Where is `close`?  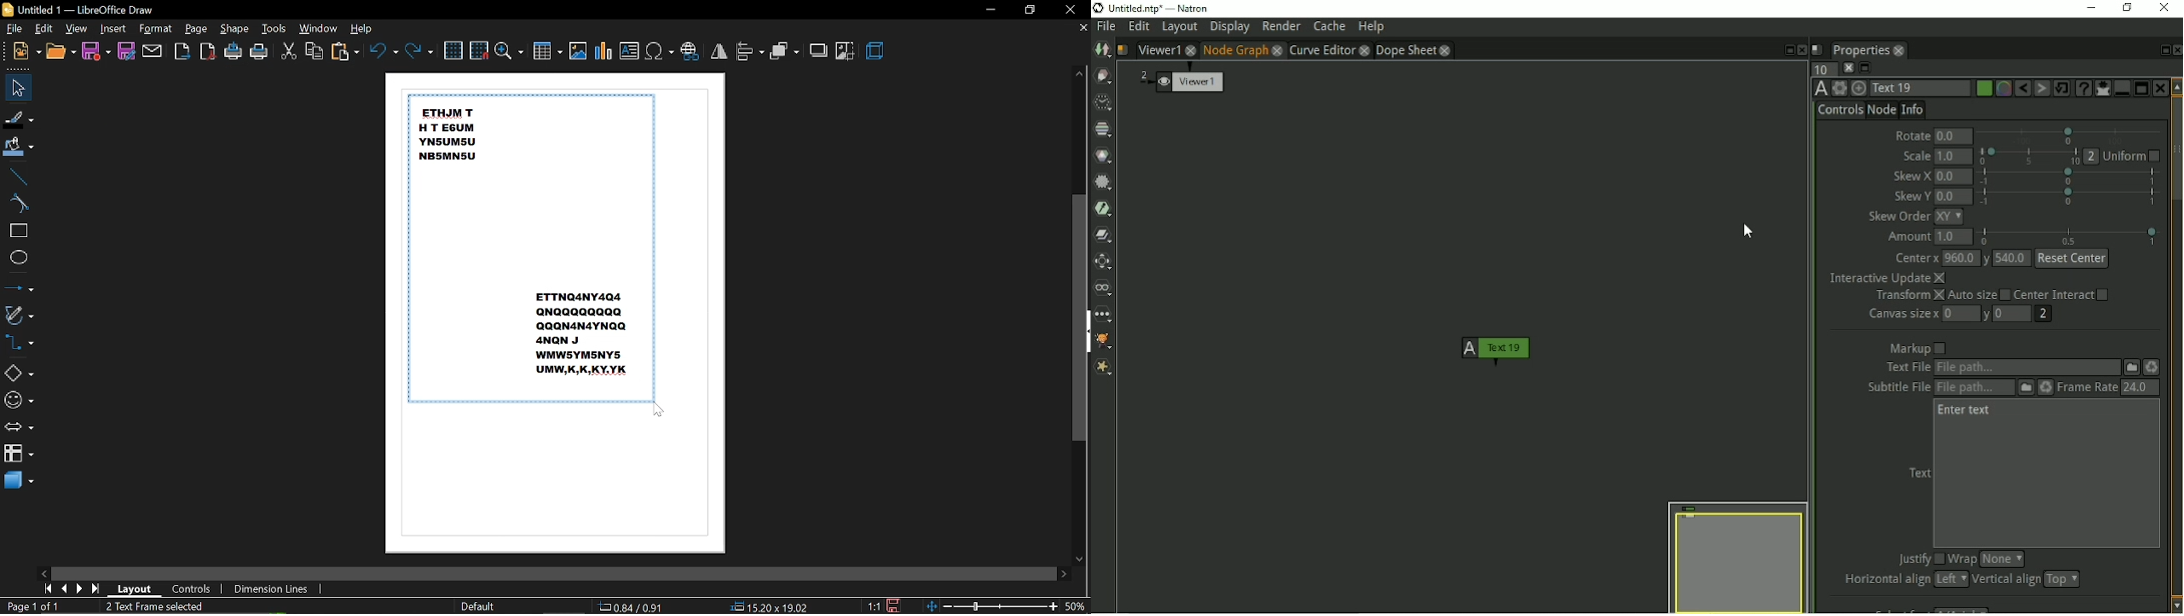 close is located at coordinates (1073, 9).